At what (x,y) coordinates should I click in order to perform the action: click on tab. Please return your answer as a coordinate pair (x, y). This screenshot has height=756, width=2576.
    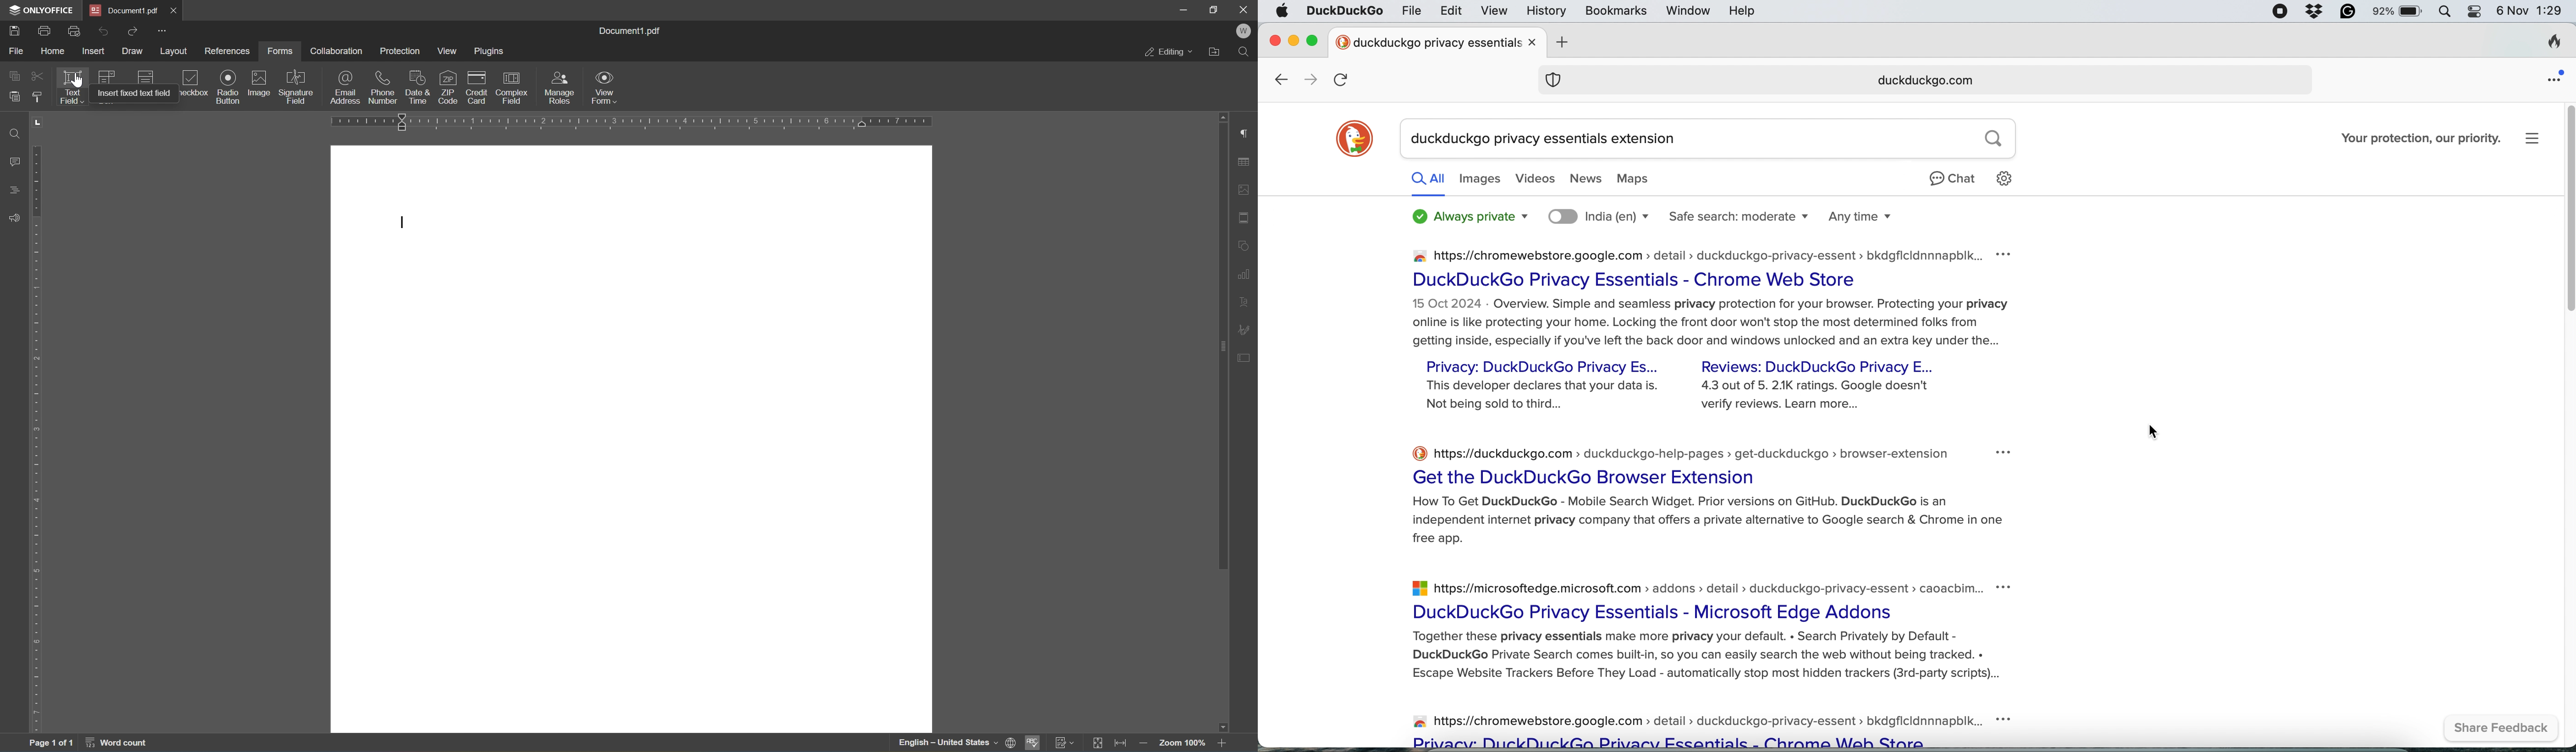
    Looking at the image, I should click on (1426, 42).